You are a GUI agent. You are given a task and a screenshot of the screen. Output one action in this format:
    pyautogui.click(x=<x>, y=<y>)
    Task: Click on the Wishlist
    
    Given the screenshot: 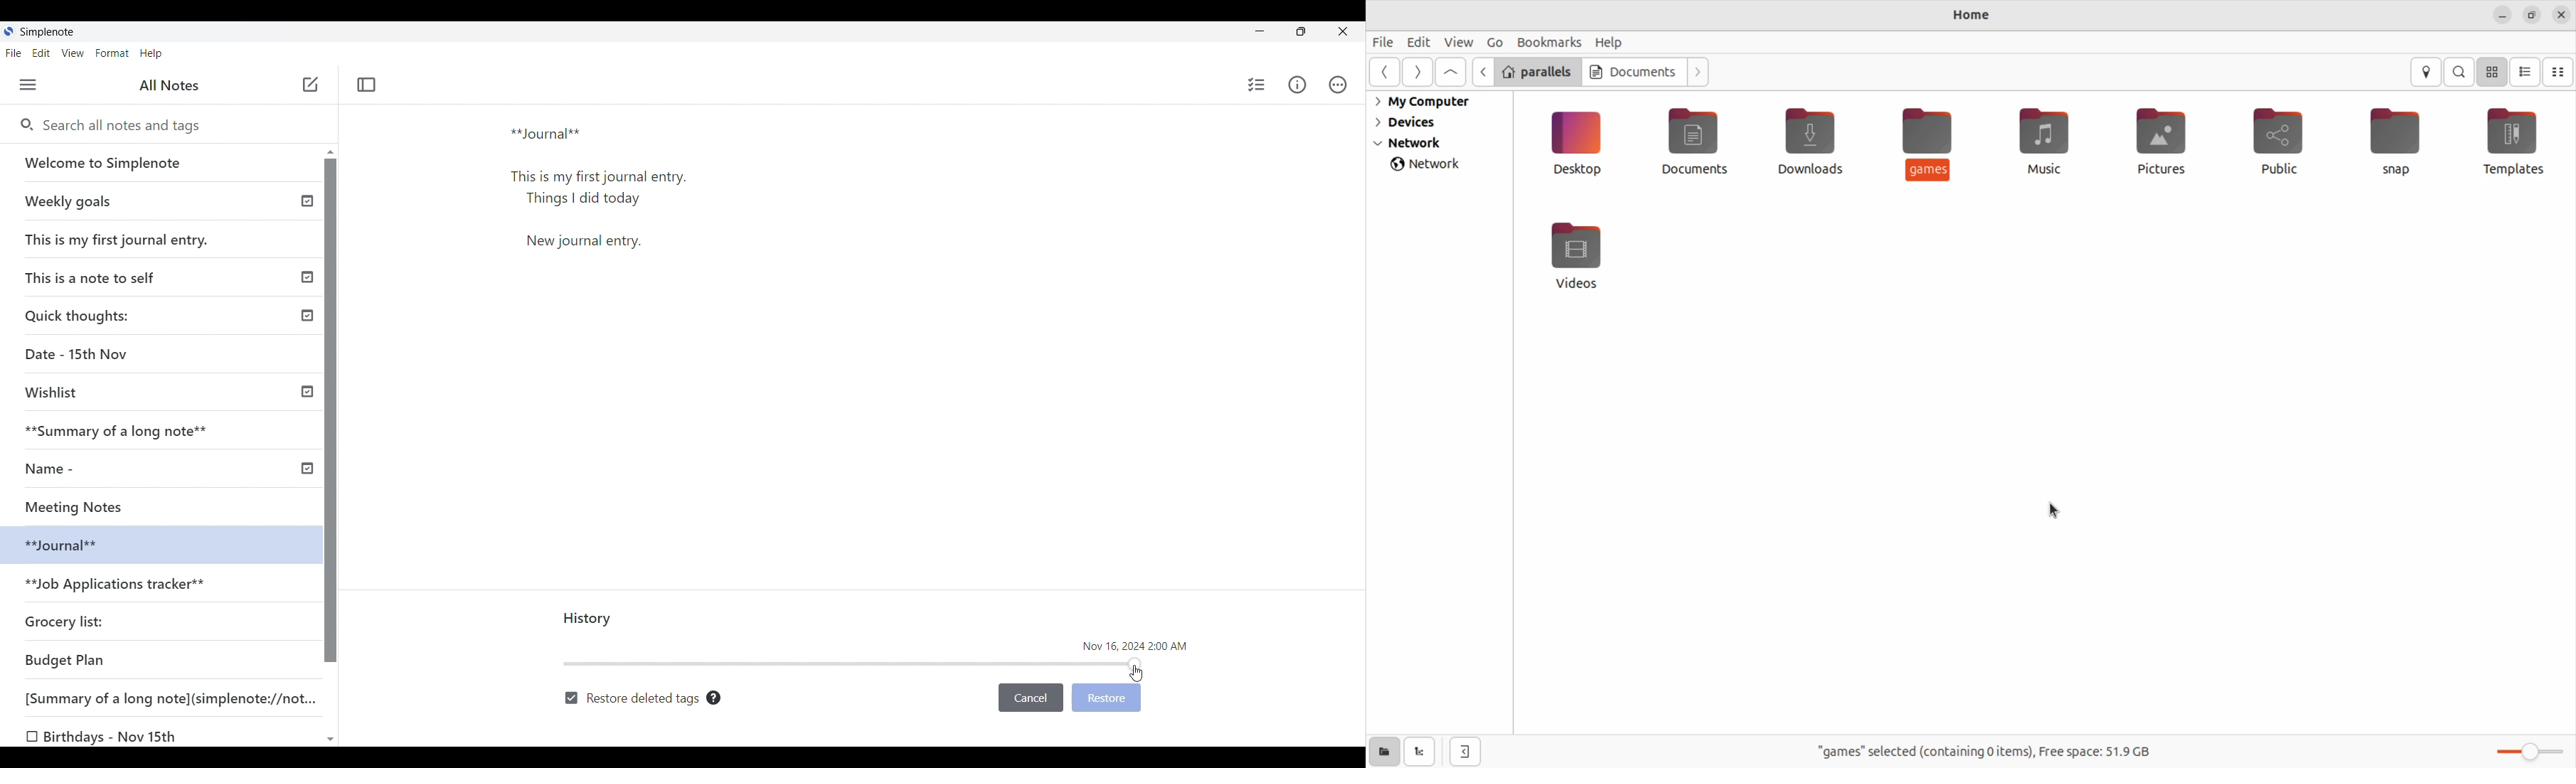 What is the action you would take?
    pyautogui.click(x=57, y=393)
    